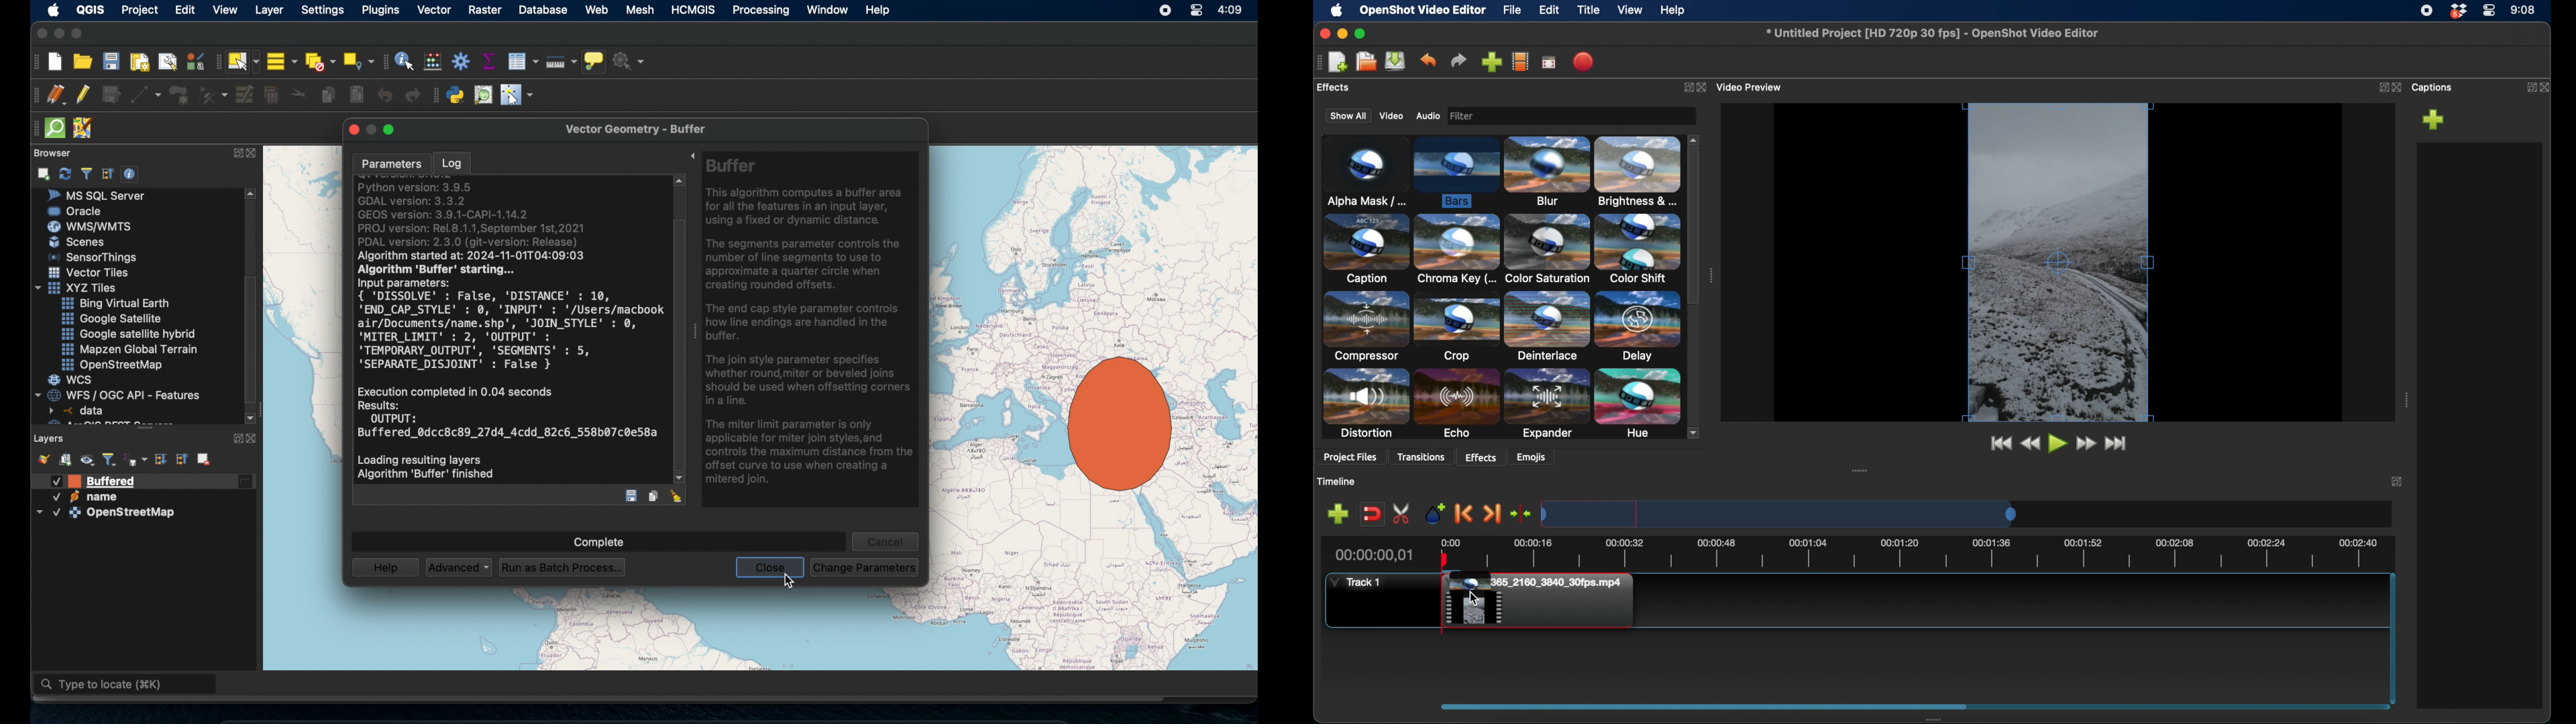  What do you see at coordinates (2087, 443) in the screenshot?
I see `fast forward` at bounding box center [2087, 443].